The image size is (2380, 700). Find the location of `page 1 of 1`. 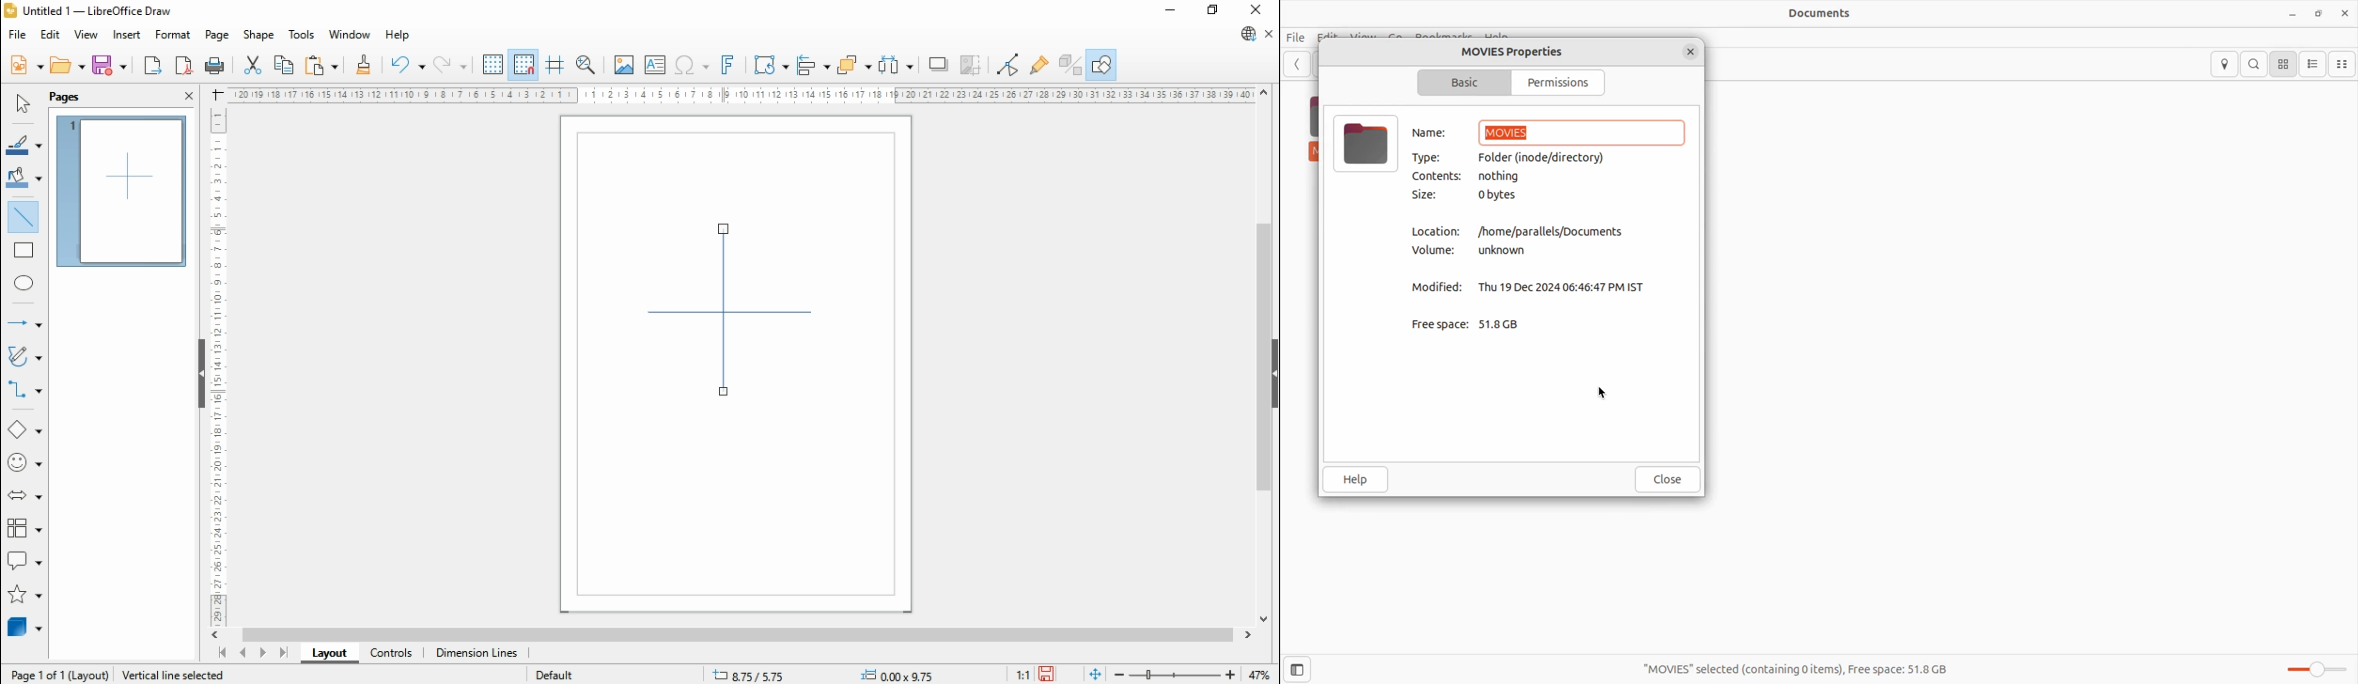

page 1 of 1 is located at coordinates (59, 675).